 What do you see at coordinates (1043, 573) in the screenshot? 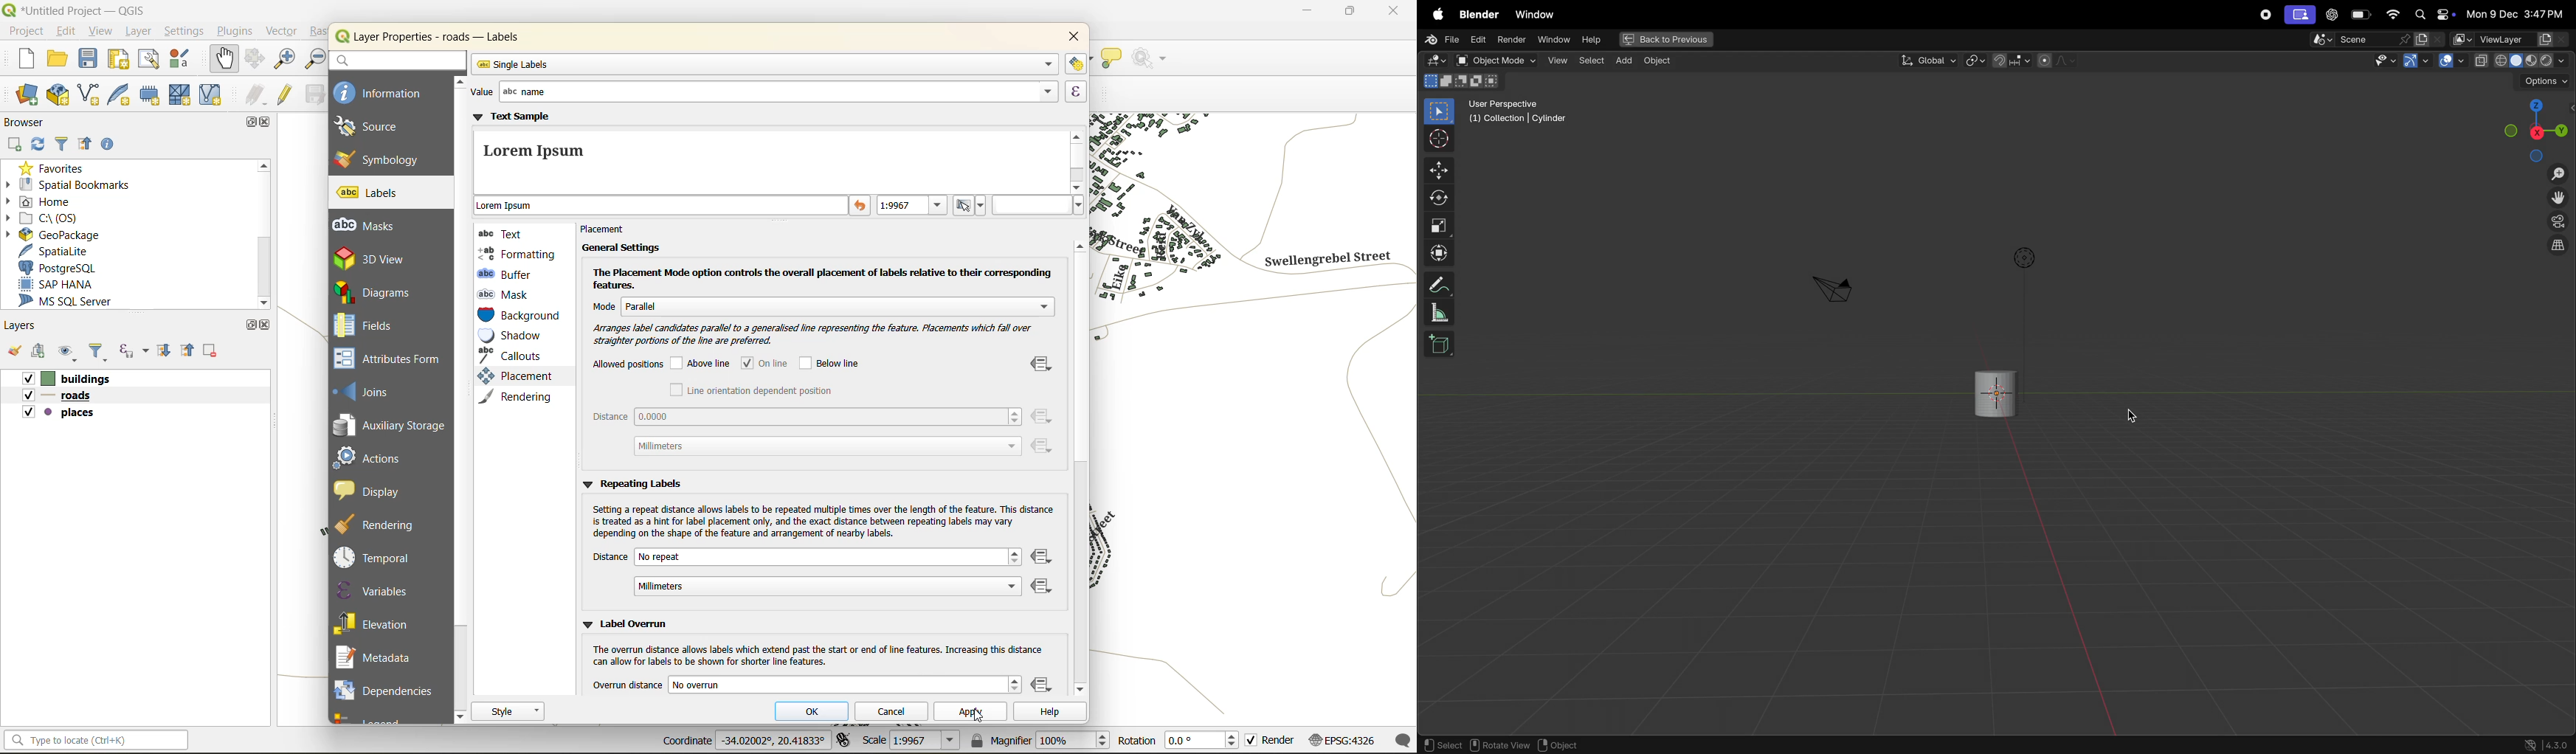
I see `data defined override` at bounding box center [1043, 573].